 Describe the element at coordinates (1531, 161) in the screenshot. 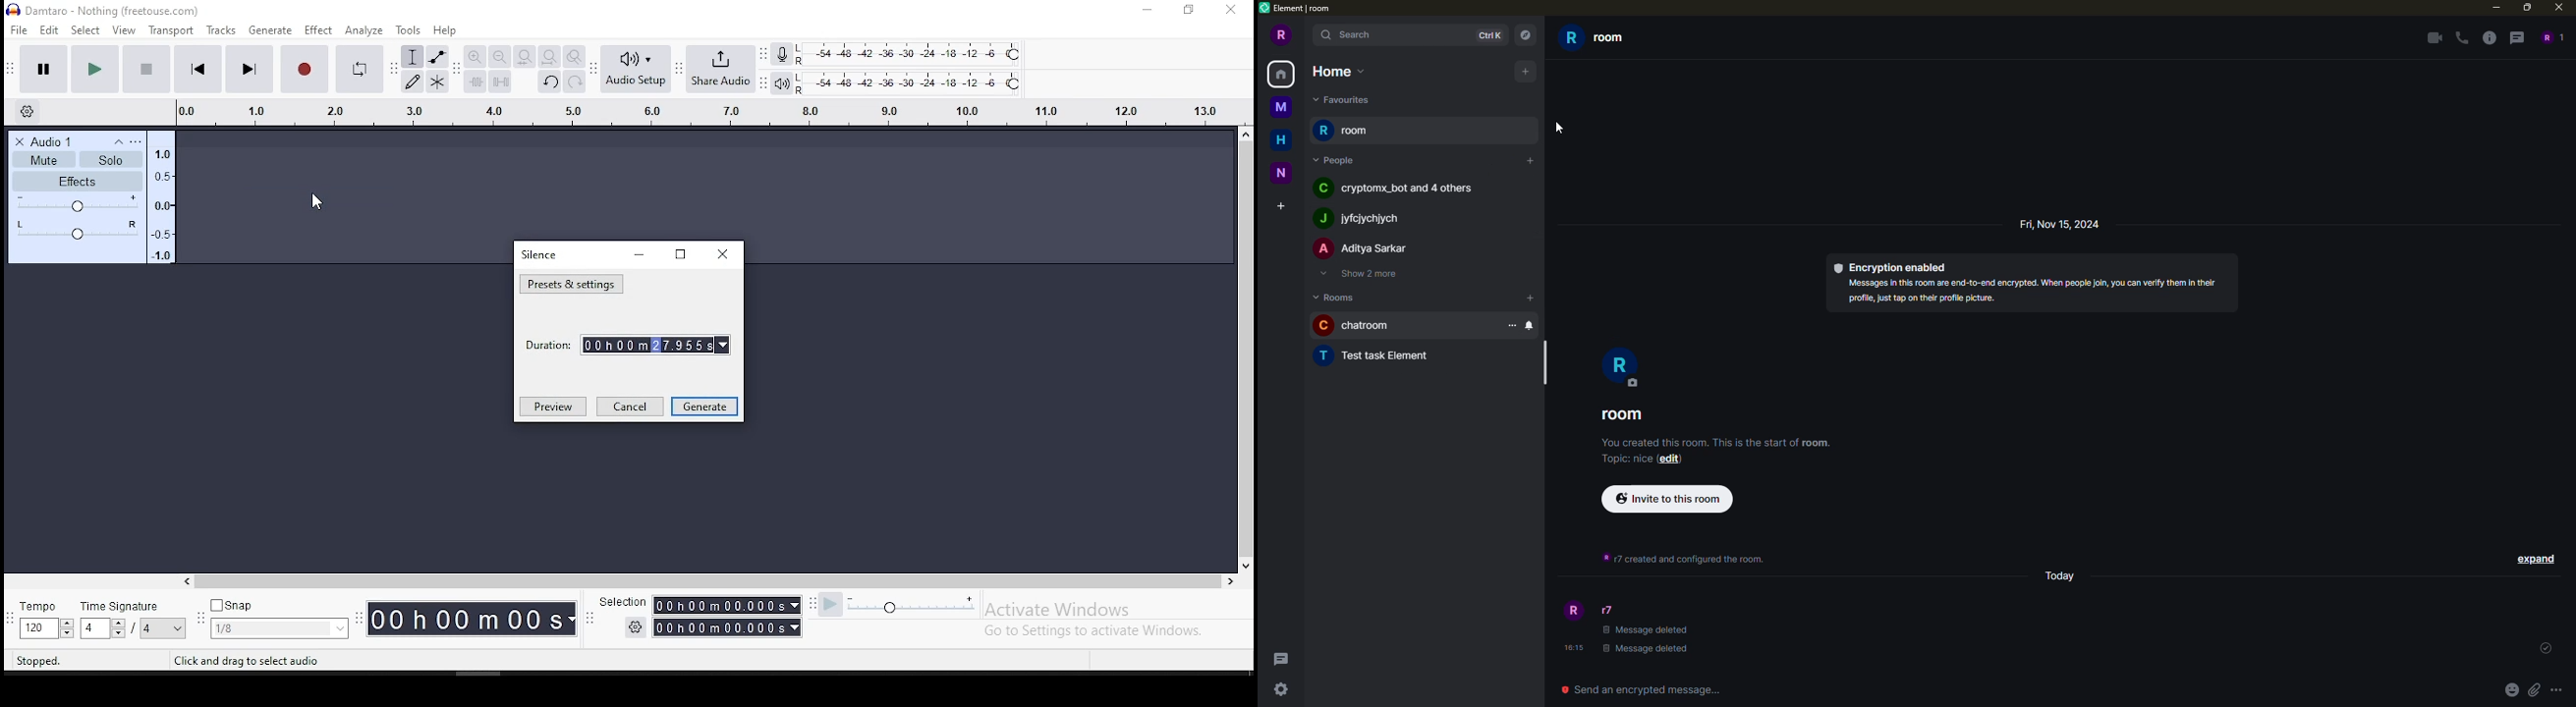

I see `add` at that location.